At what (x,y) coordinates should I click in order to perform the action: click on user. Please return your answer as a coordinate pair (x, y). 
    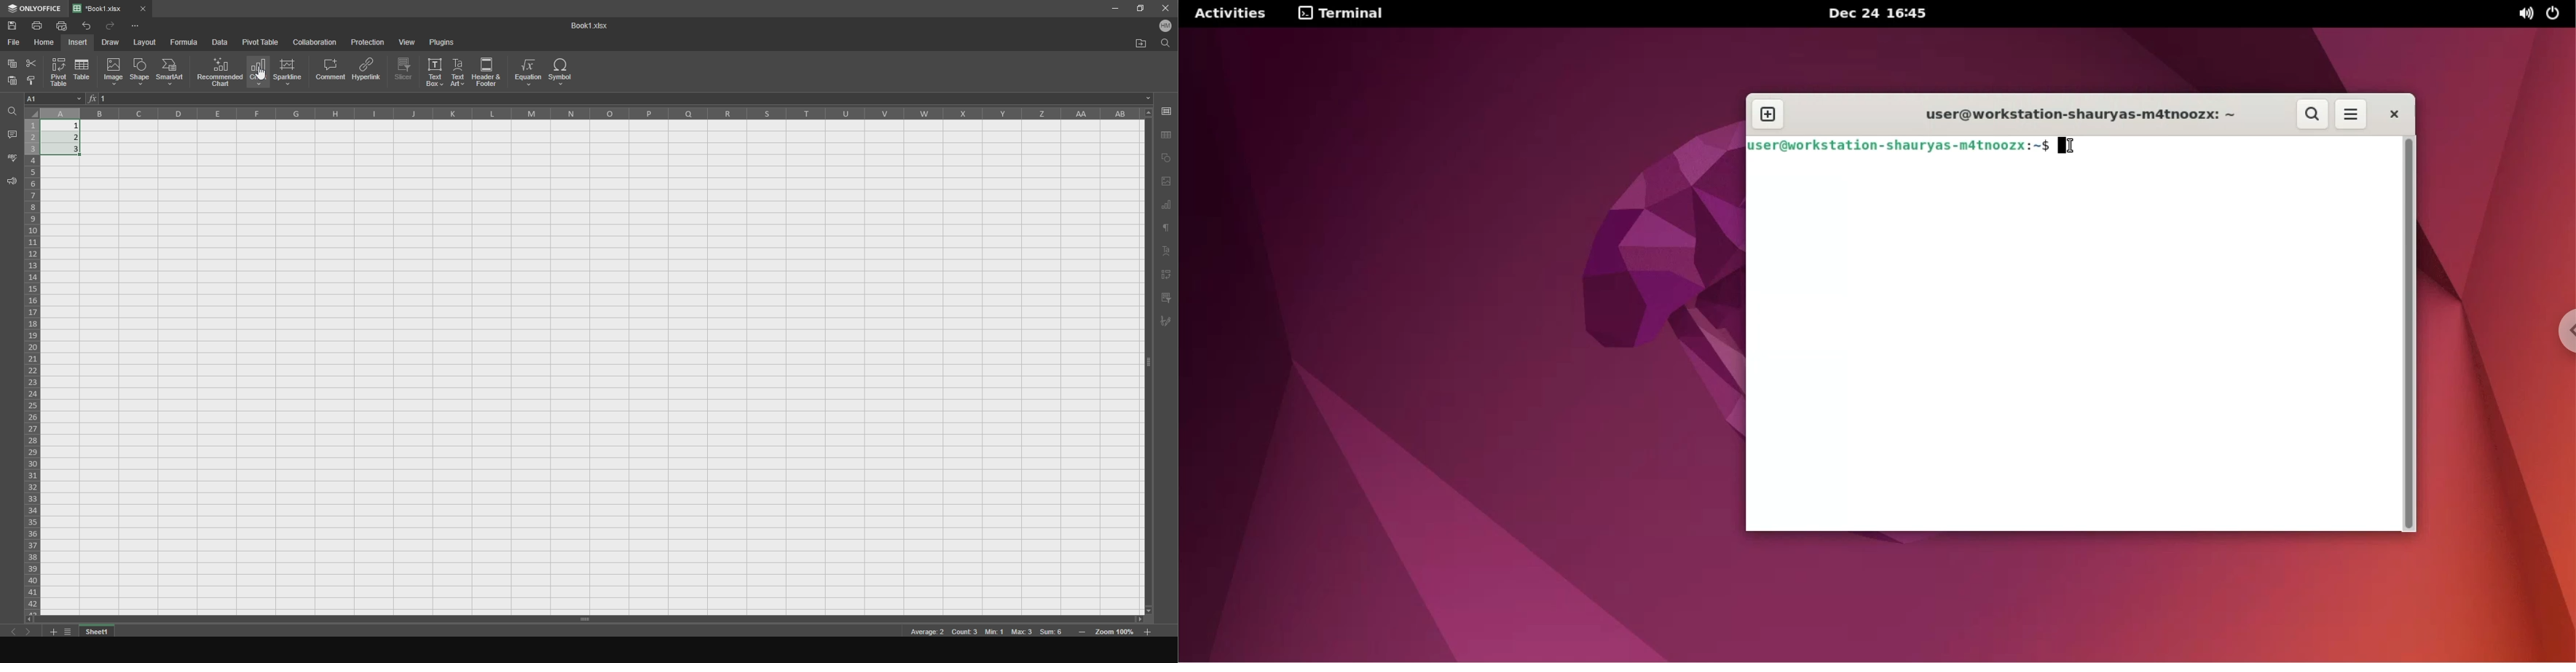
    Looking at the image, I should click on (1165, 27).